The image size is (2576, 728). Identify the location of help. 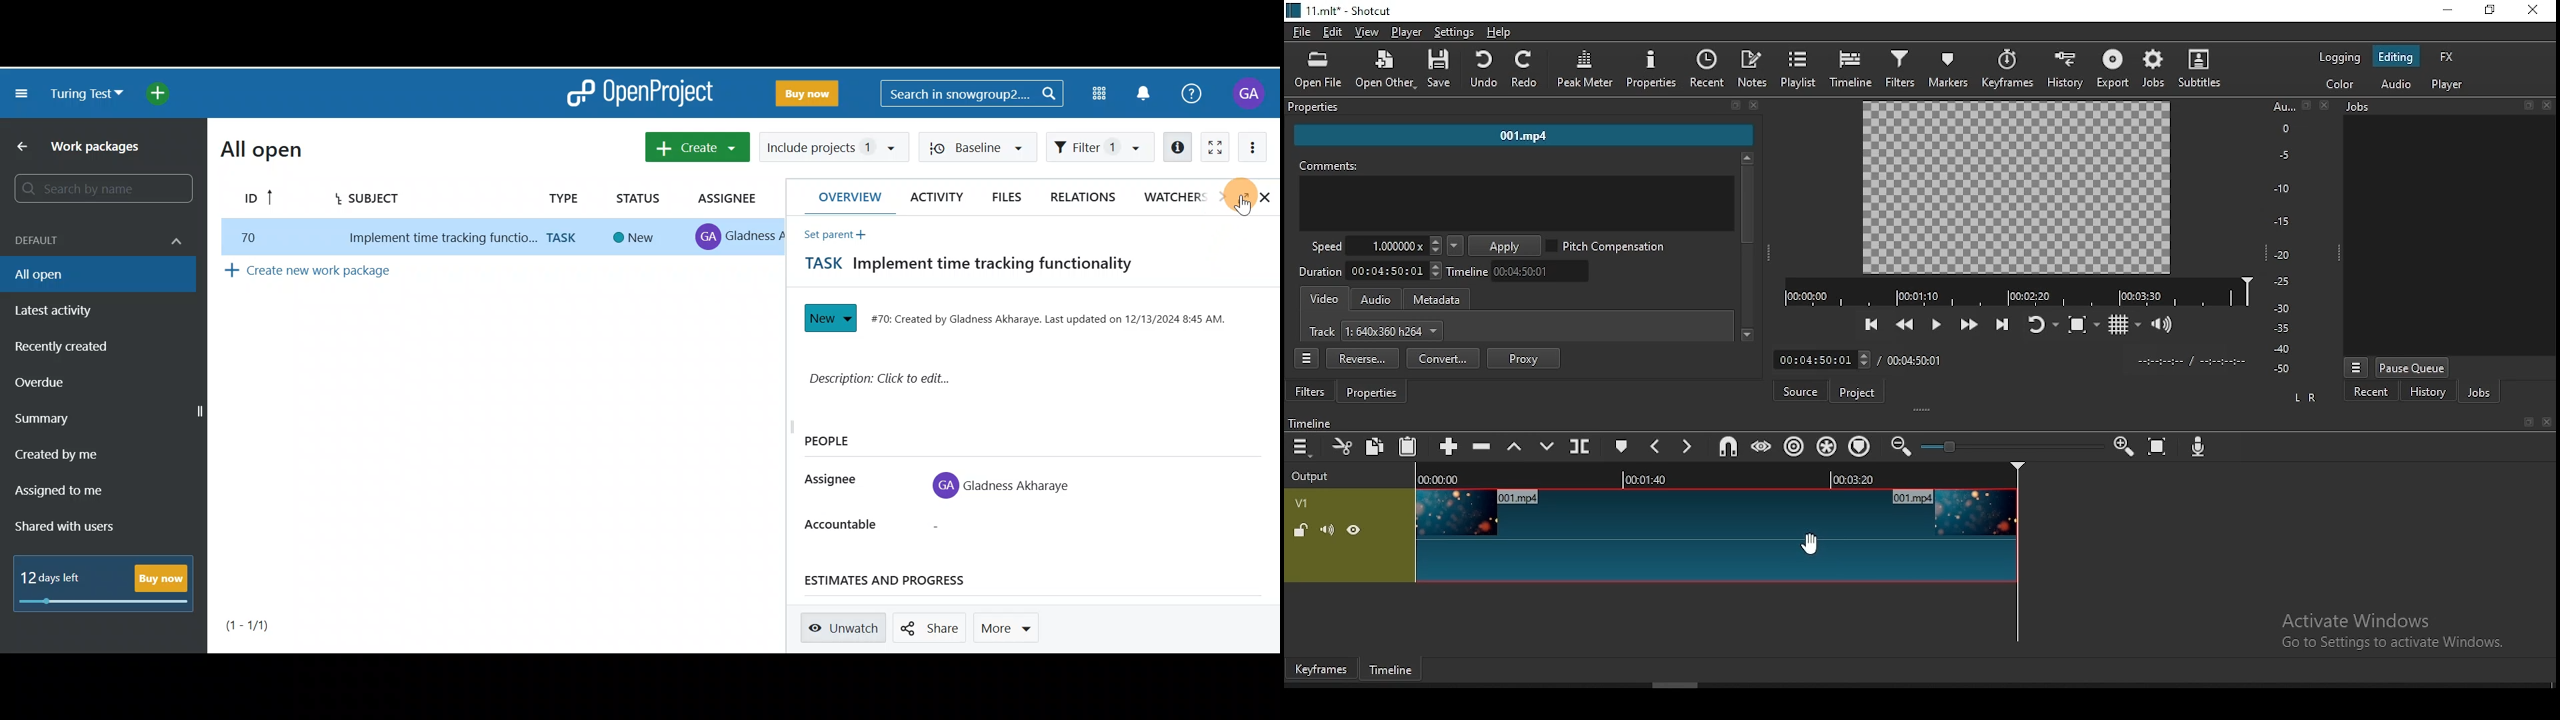
(1500, 32).